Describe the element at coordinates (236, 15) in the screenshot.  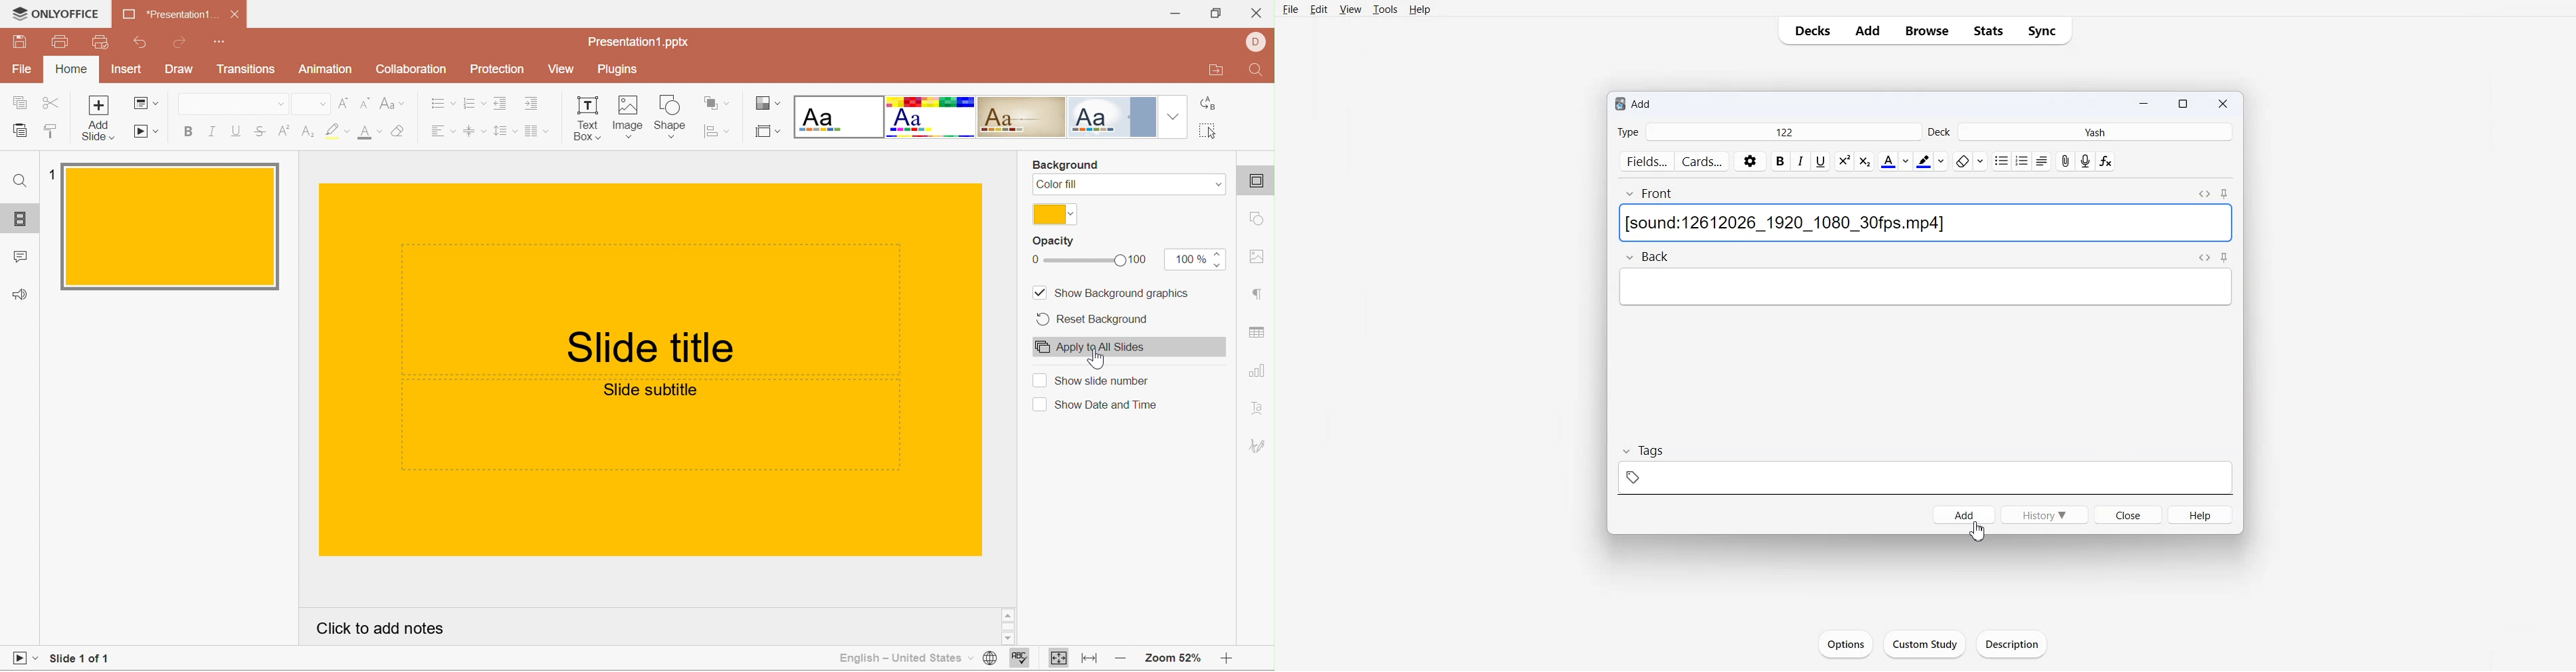
I see `Close` at that location.